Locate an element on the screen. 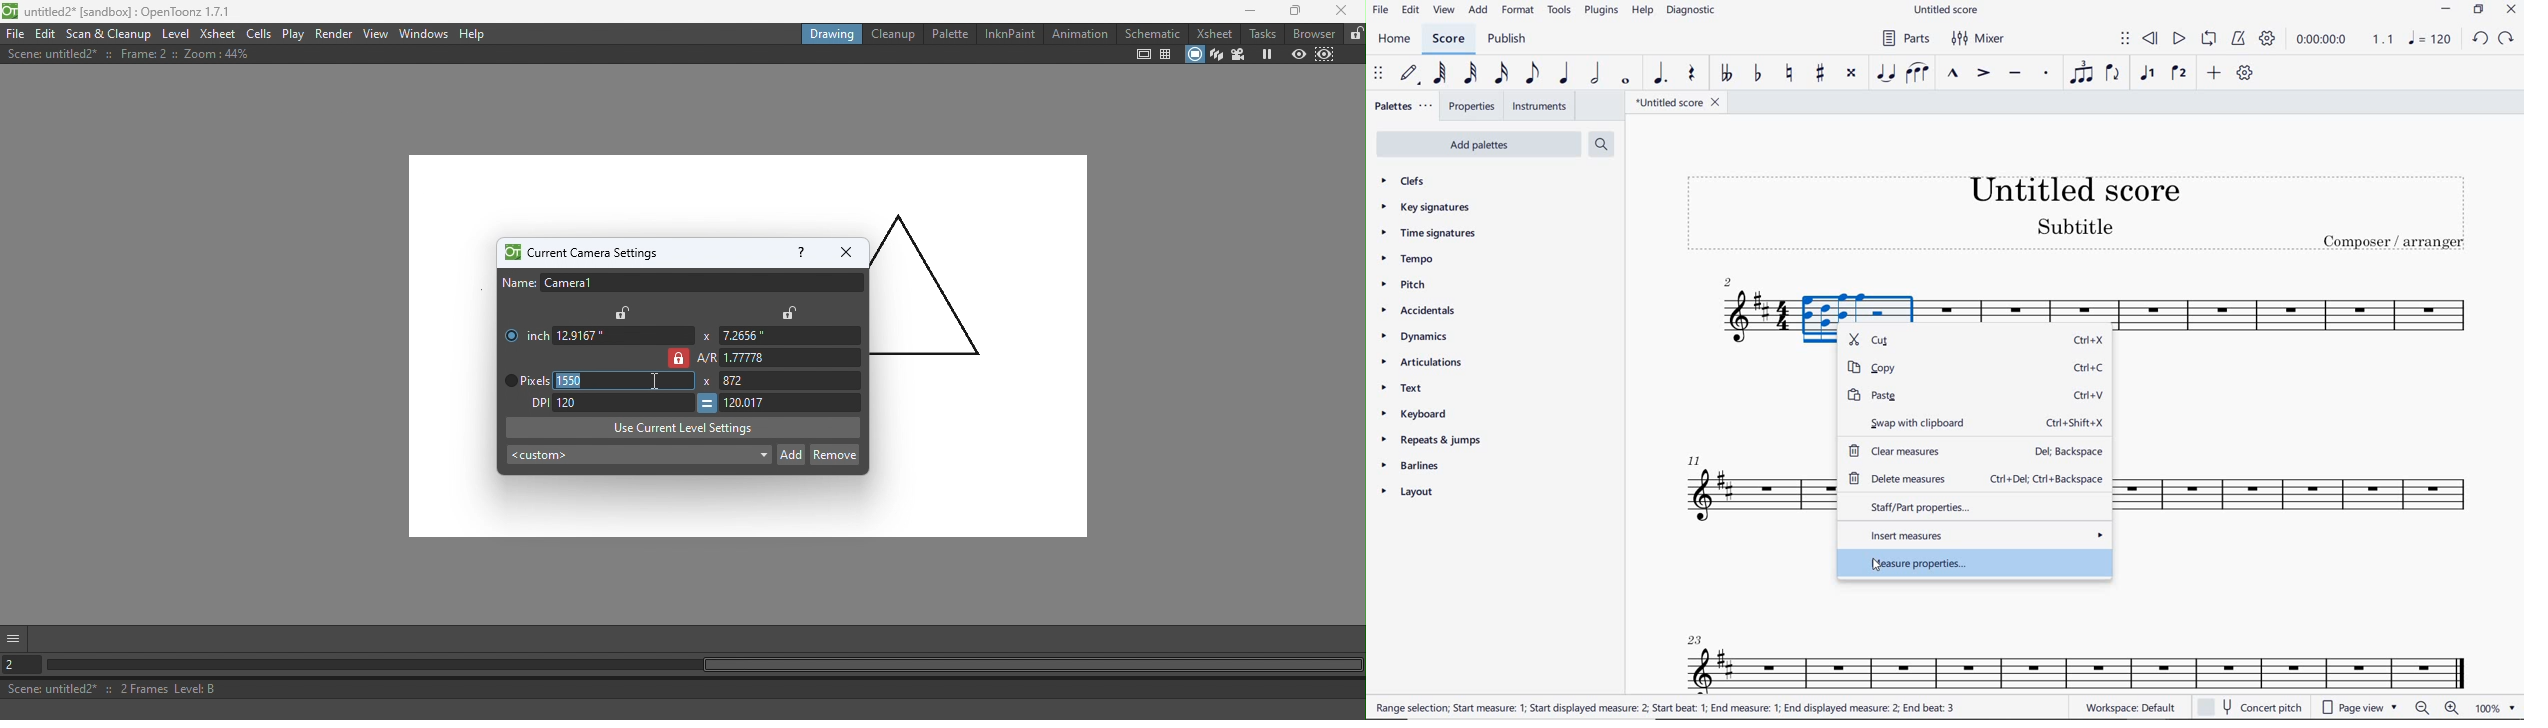 The image size is (2548, 728). KEYBOARD is located at coordinates (1425, 415).